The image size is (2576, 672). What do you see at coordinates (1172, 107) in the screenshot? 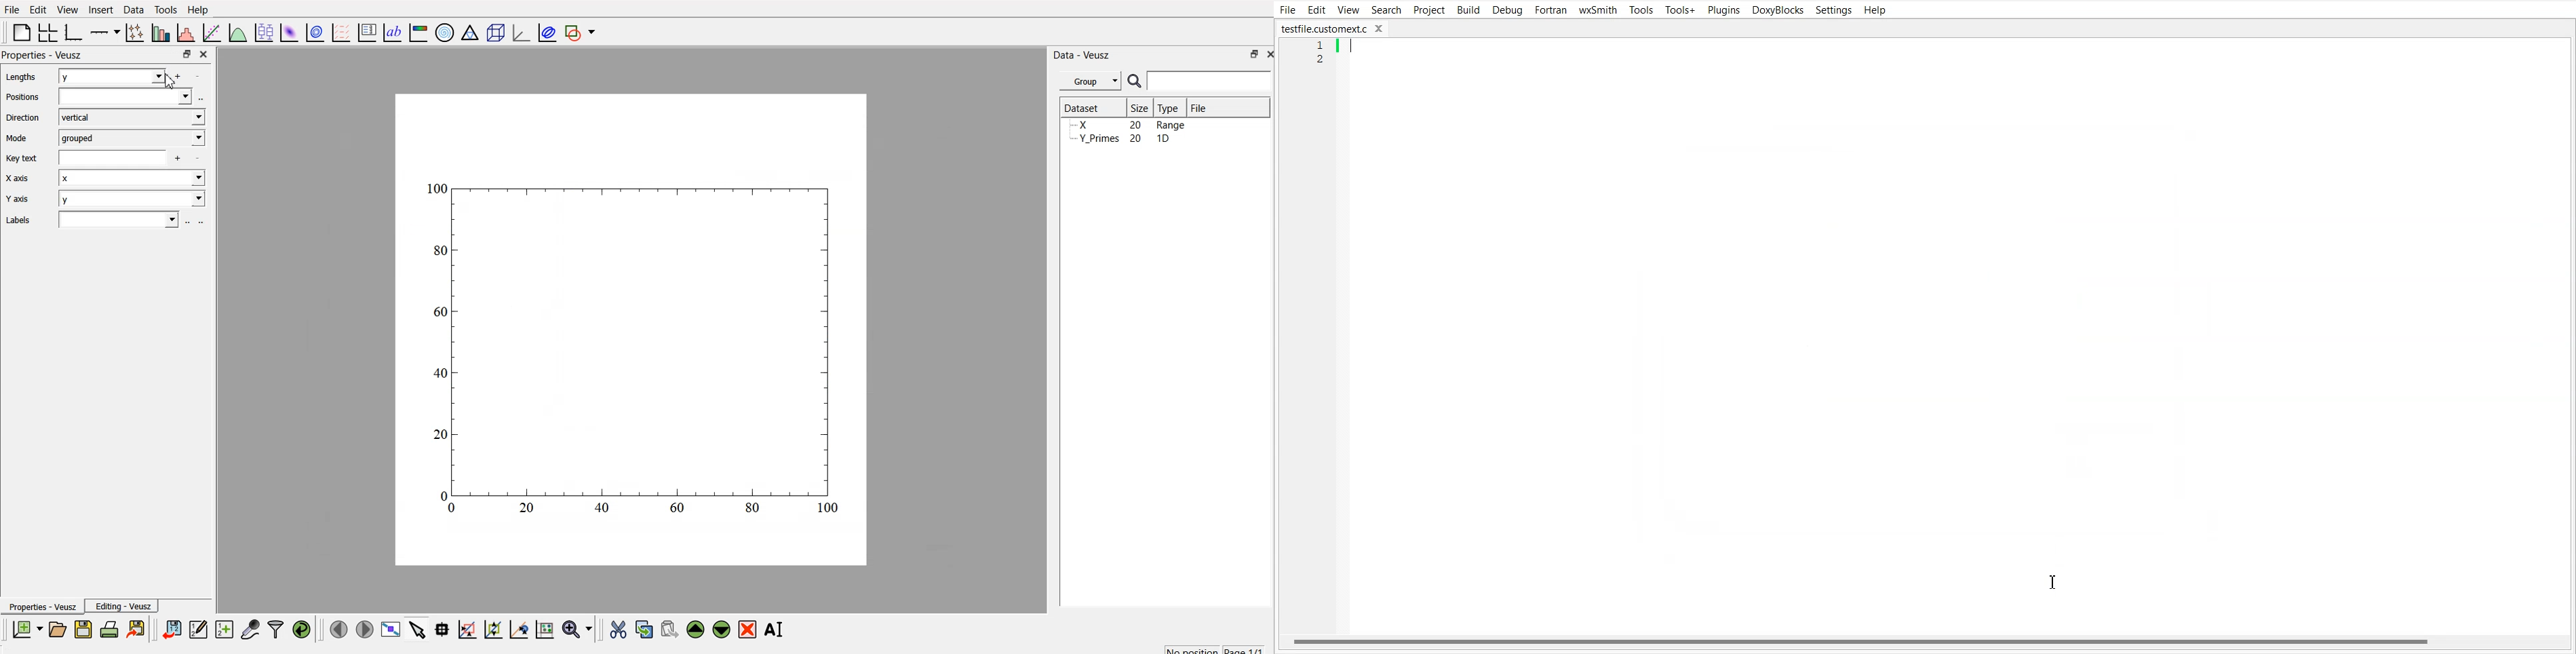
I see `Type` at bounding box center [1172, 107].